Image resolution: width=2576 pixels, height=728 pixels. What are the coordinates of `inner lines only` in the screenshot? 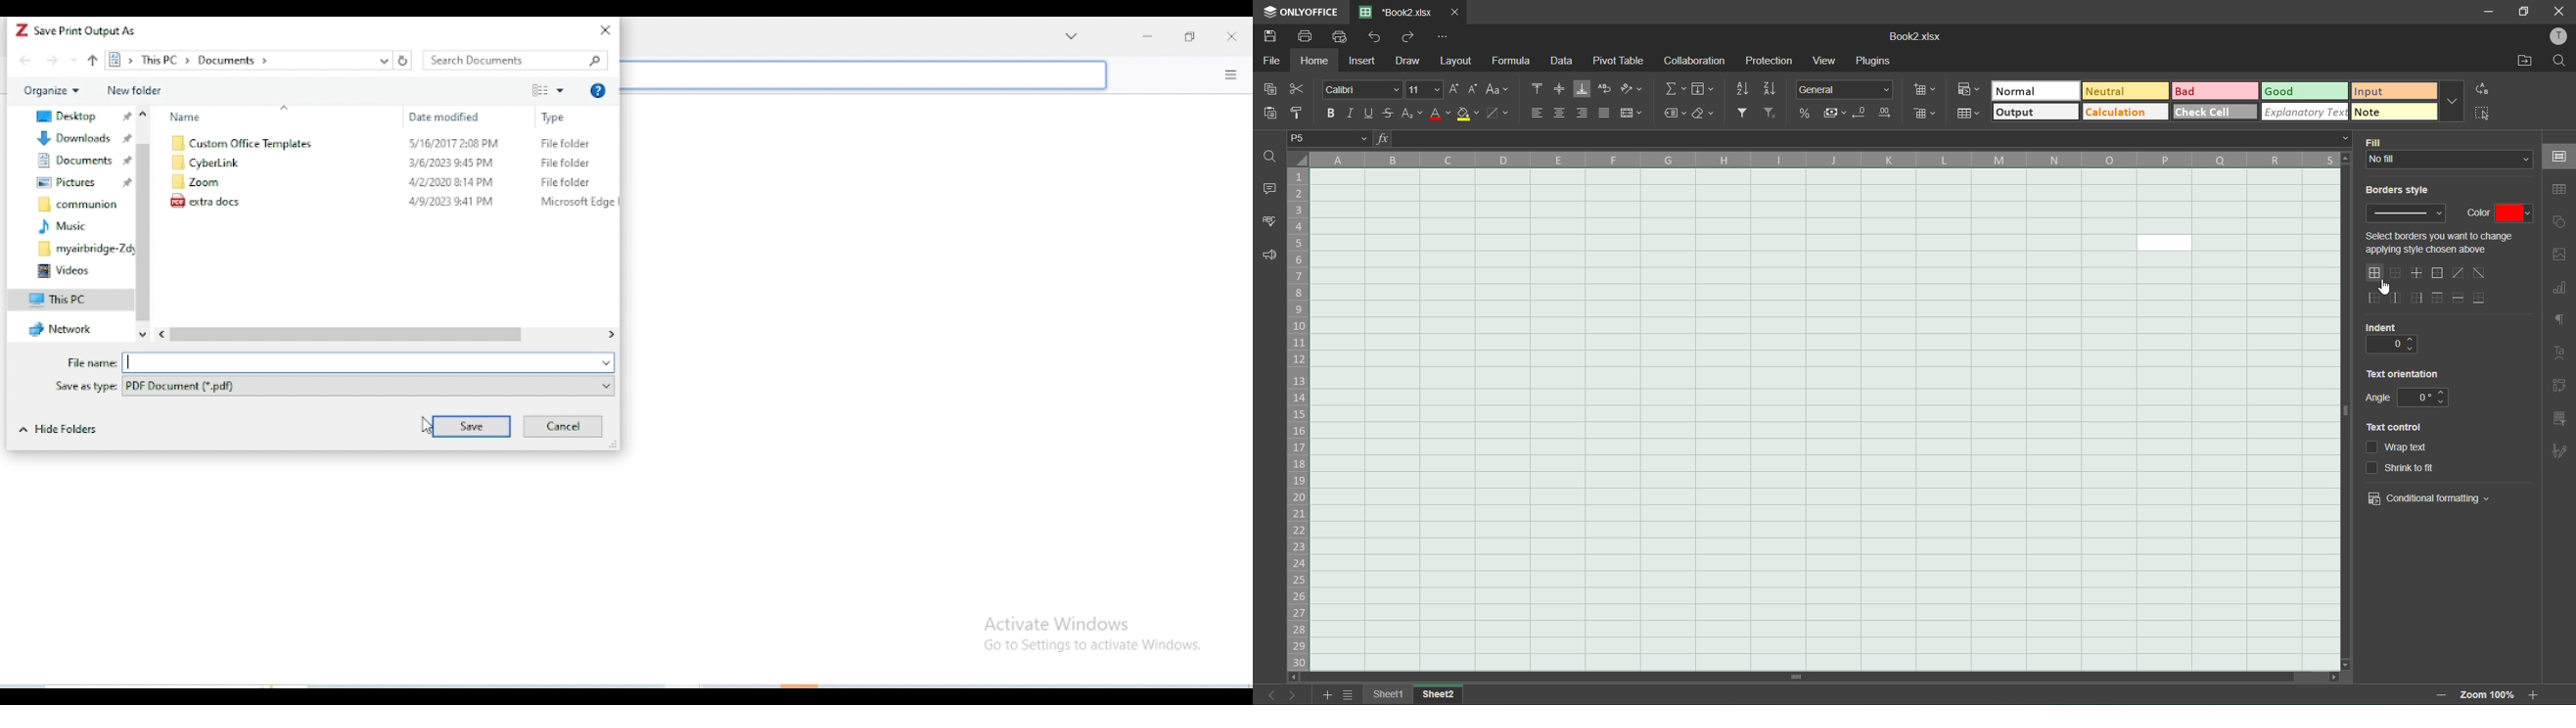 It's located at (2417, 273).